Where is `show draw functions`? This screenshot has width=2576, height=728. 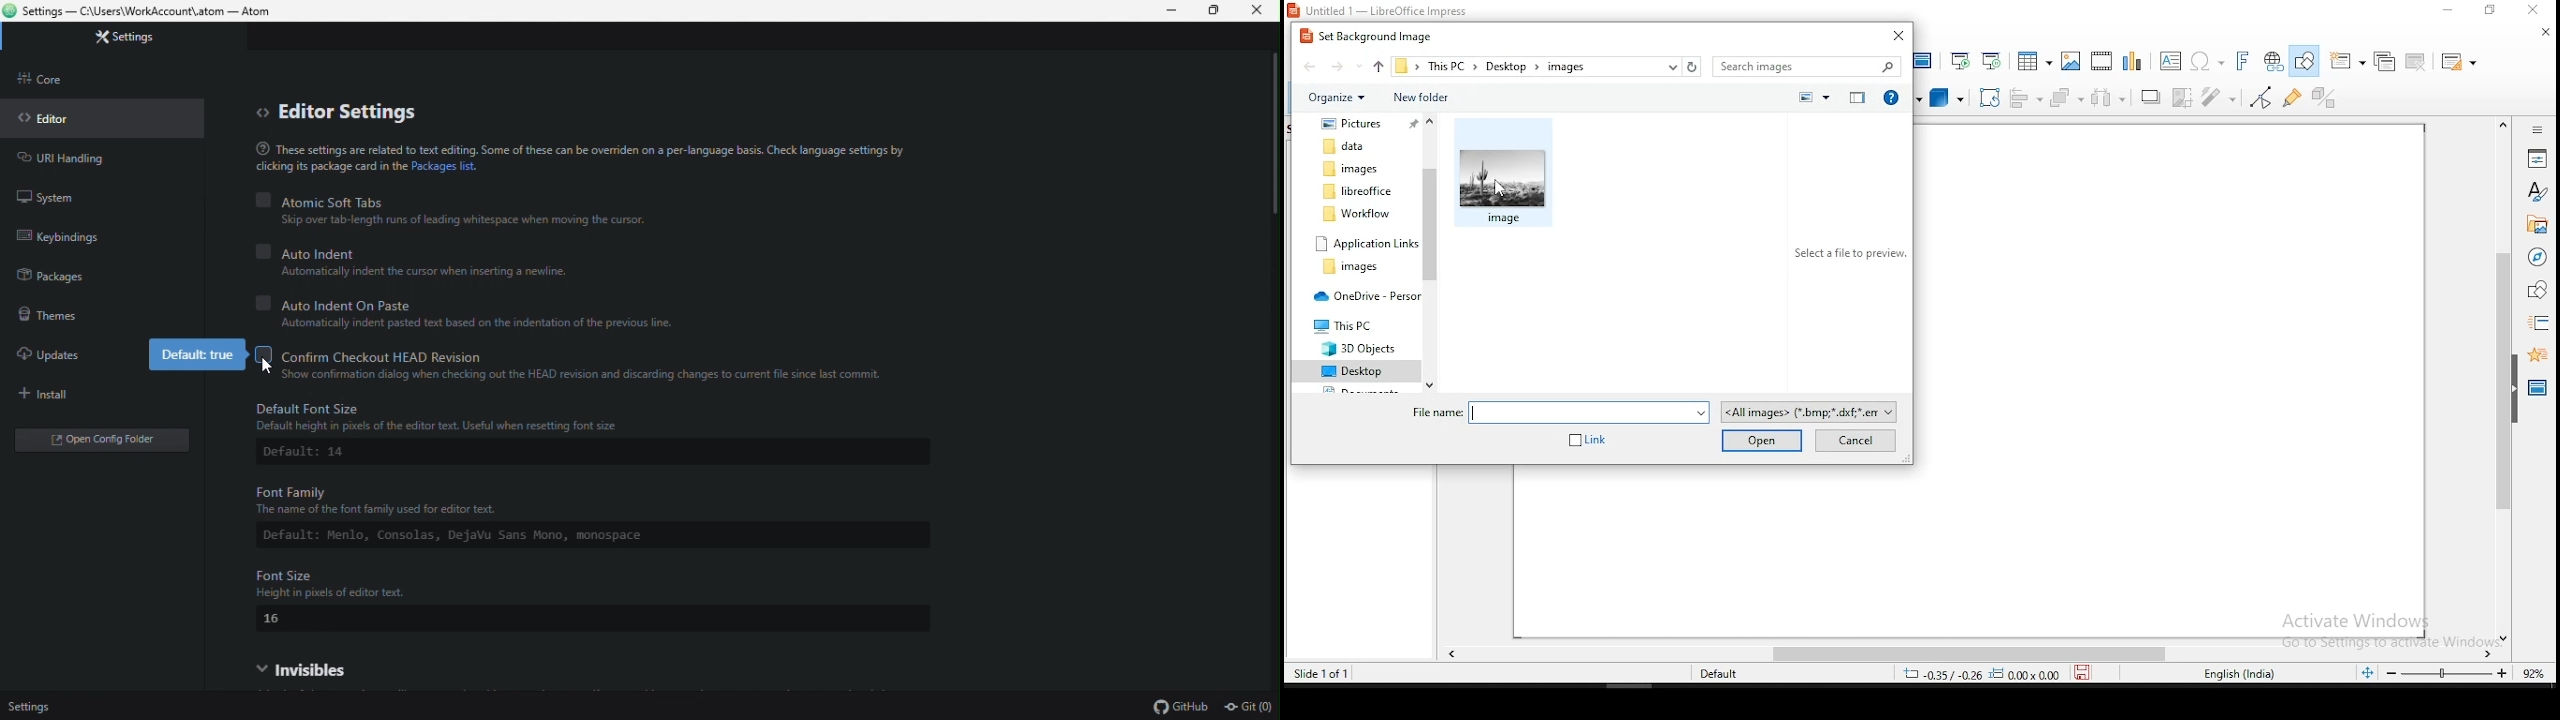
show draw functions is located at coordinates (2304, 60).